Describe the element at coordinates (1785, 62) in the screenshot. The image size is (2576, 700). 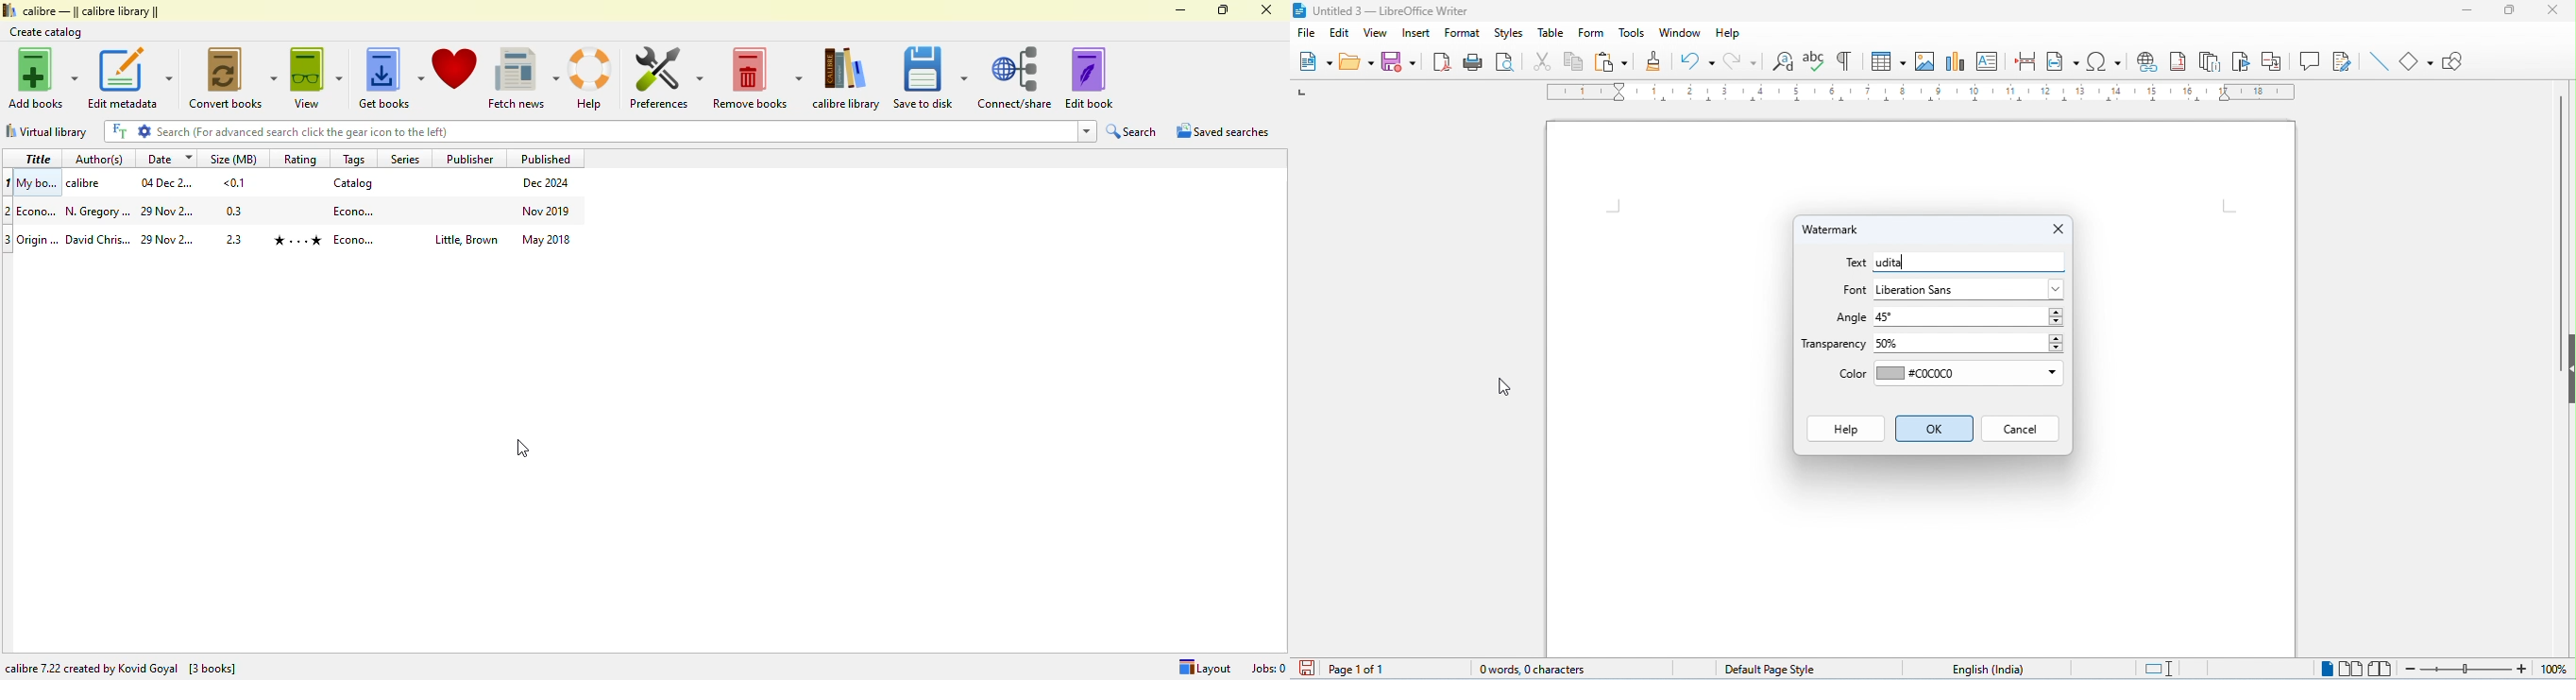
I see `find and replace` at that location.